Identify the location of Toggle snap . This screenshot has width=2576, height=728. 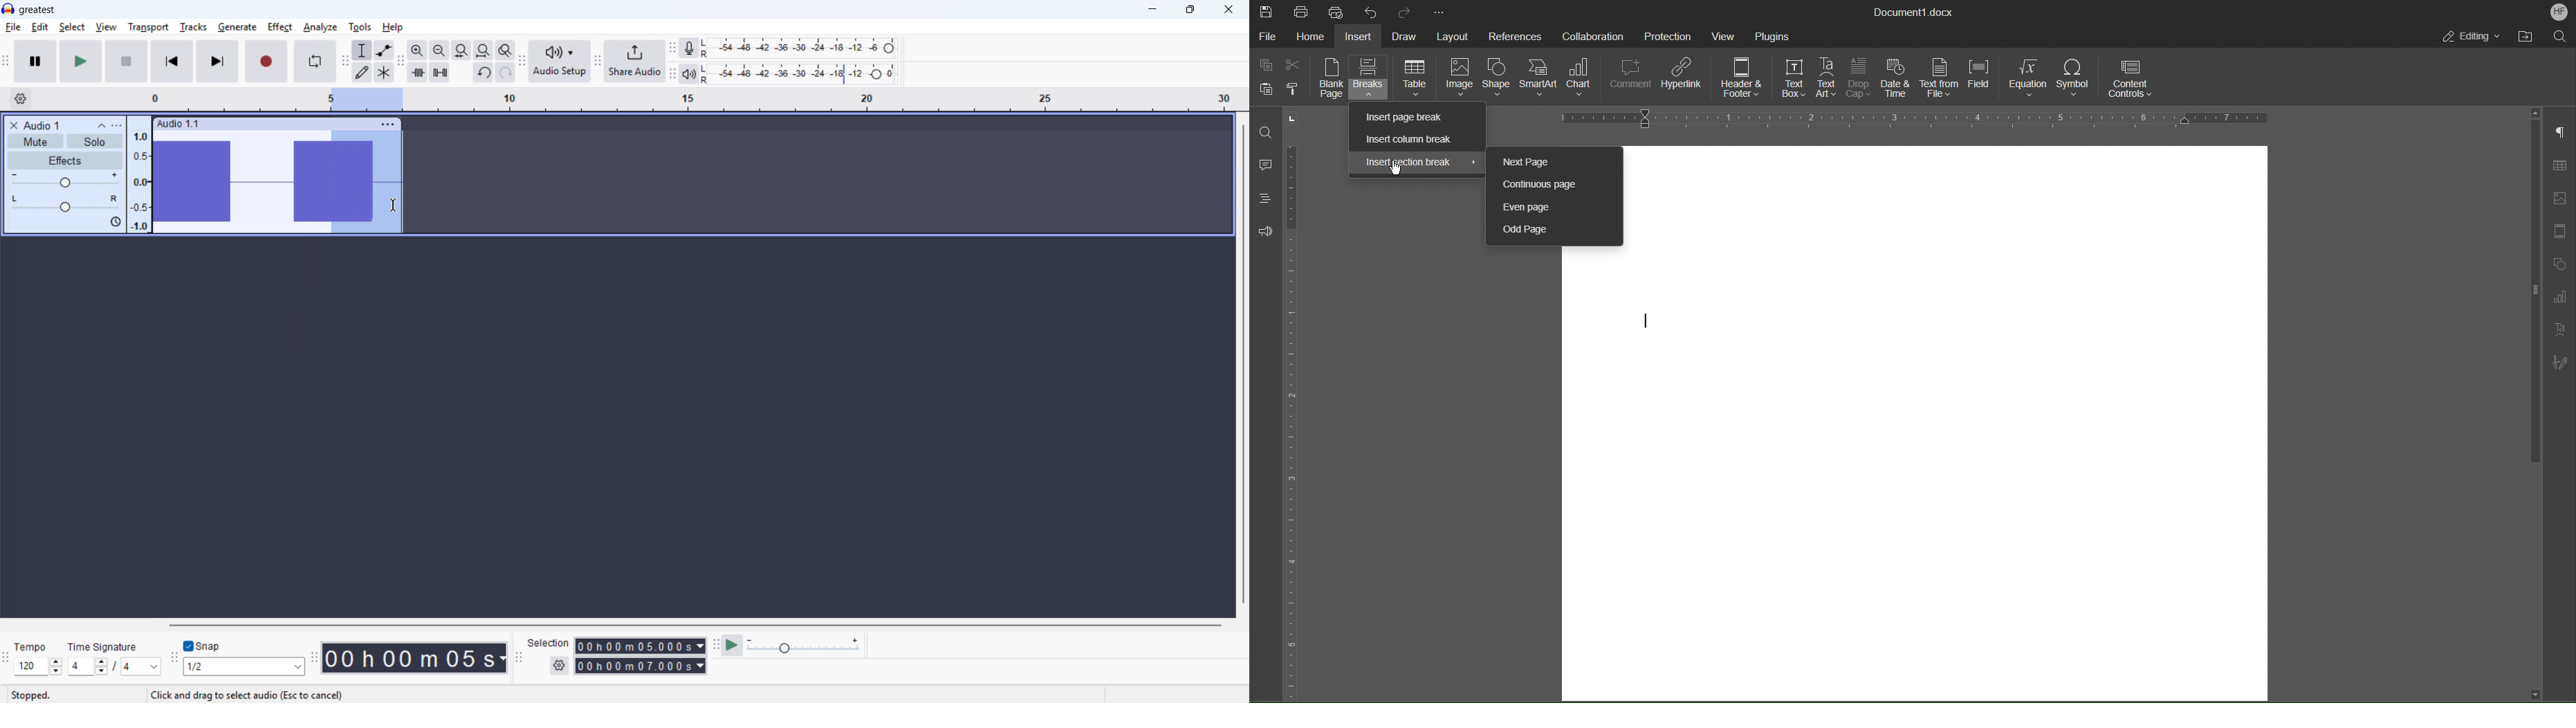
(204, 646).